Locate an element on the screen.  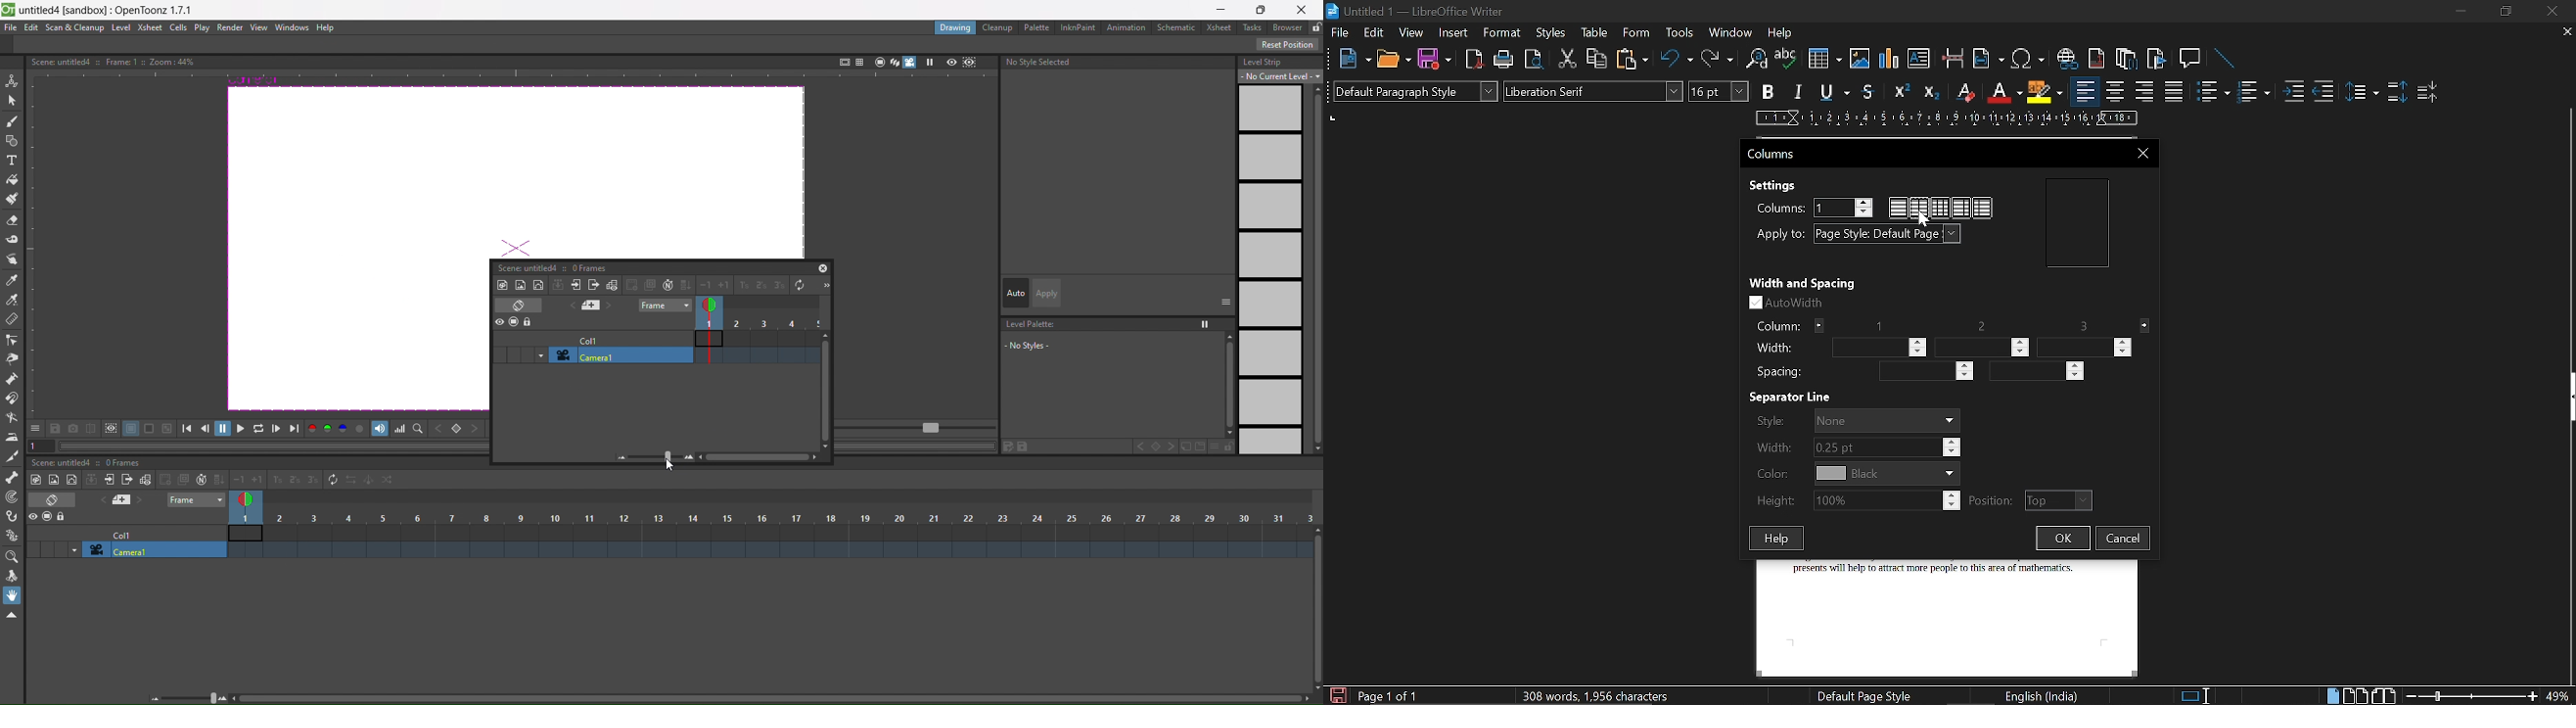
camera view is located at coordinates (903, 62).